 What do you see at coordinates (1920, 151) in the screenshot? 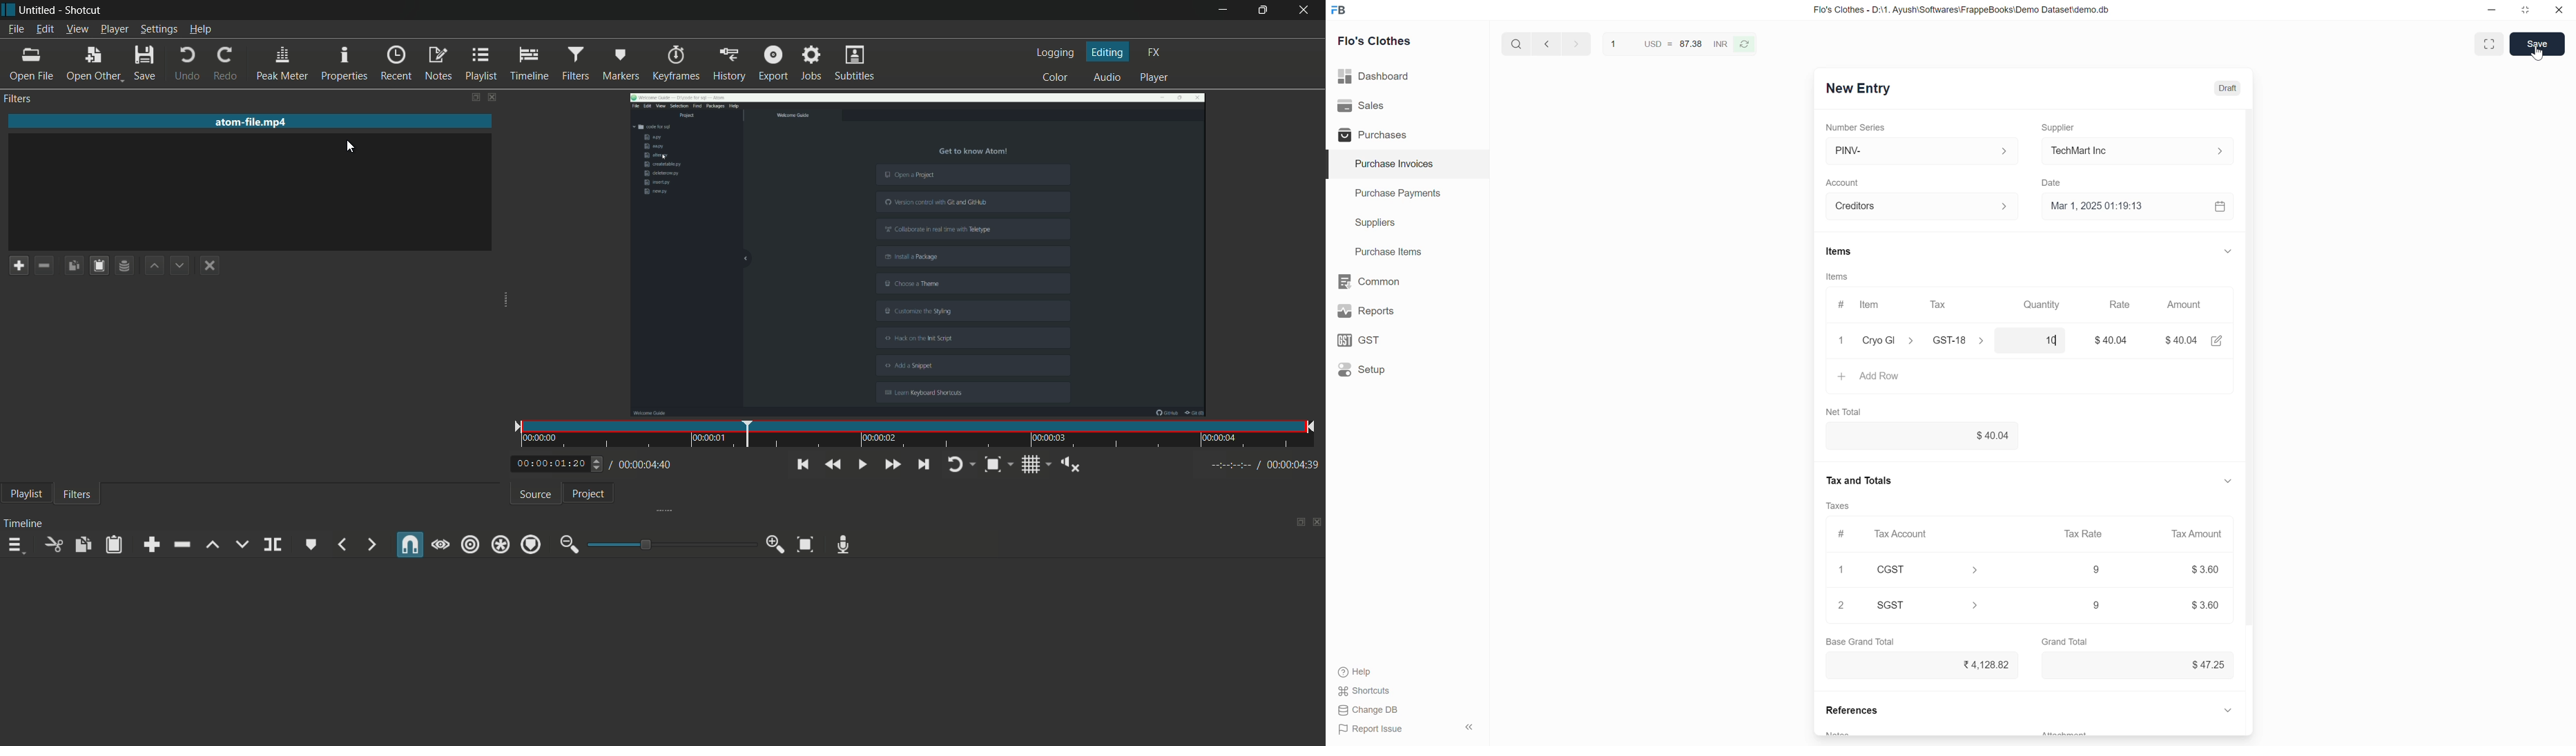
I see `PINV-` at bounding box center [1920, 151].